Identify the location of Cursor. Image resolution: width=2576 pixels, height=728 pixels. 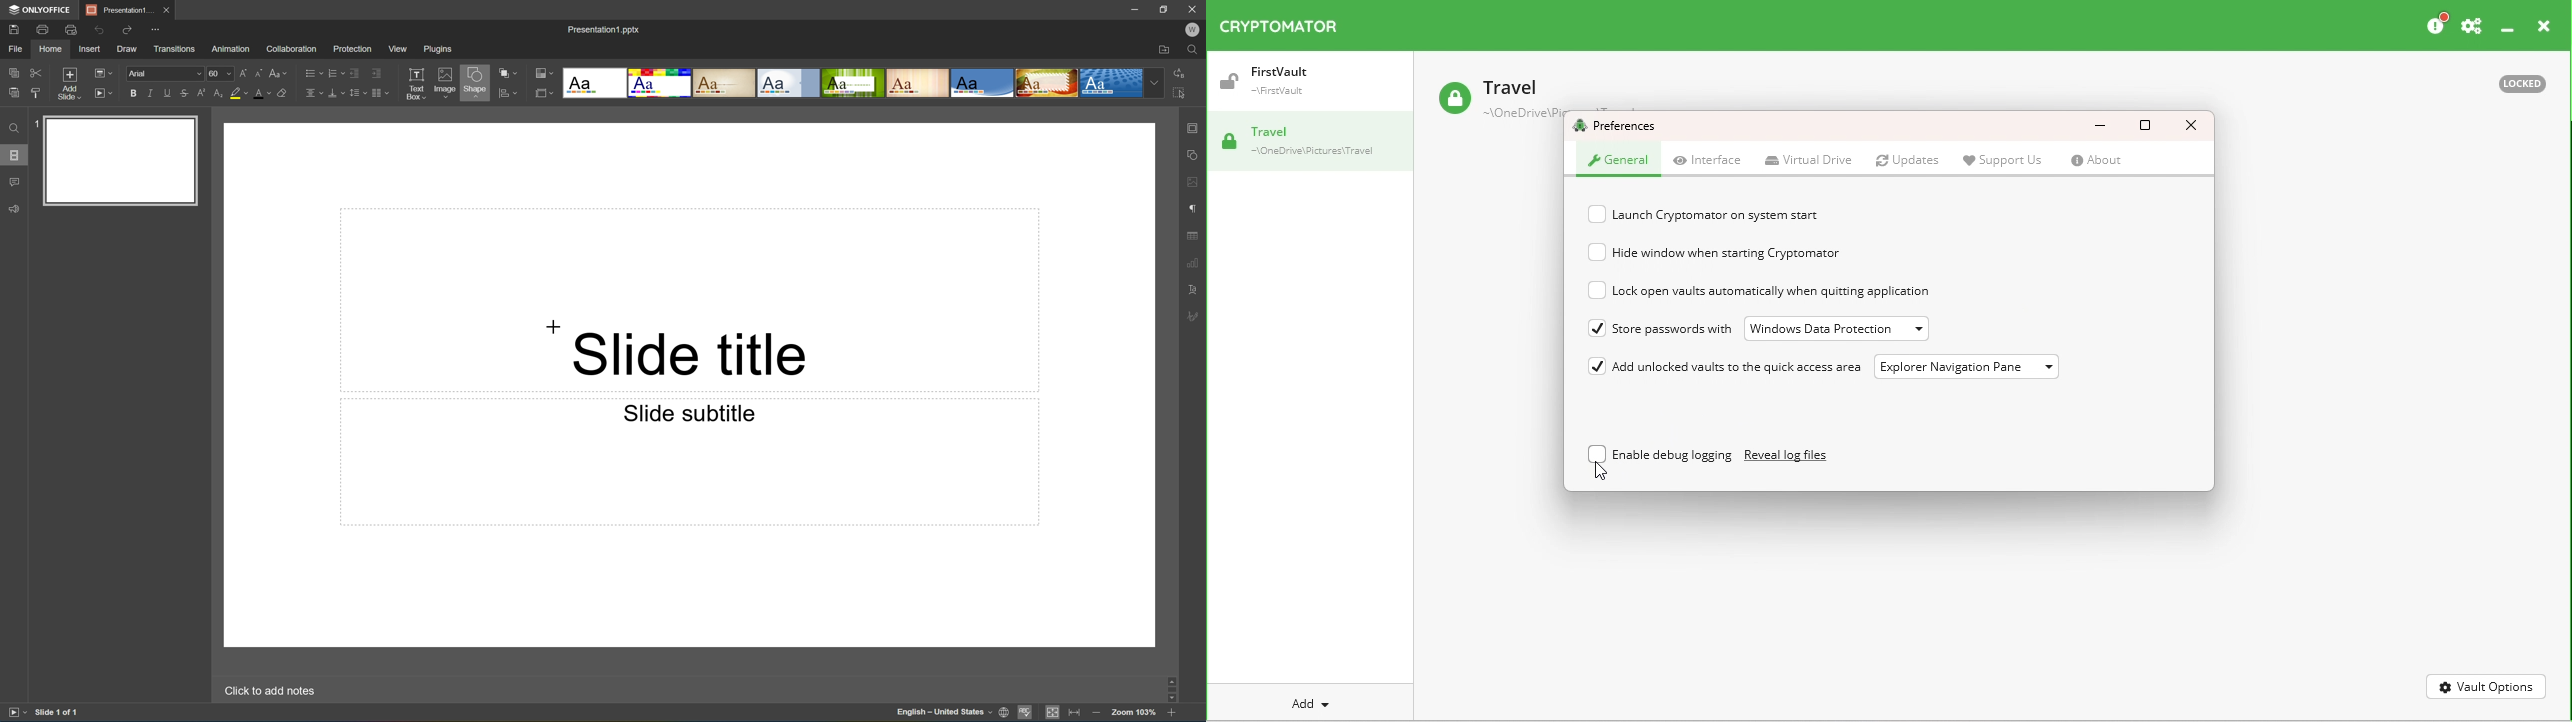
(1599, 470).